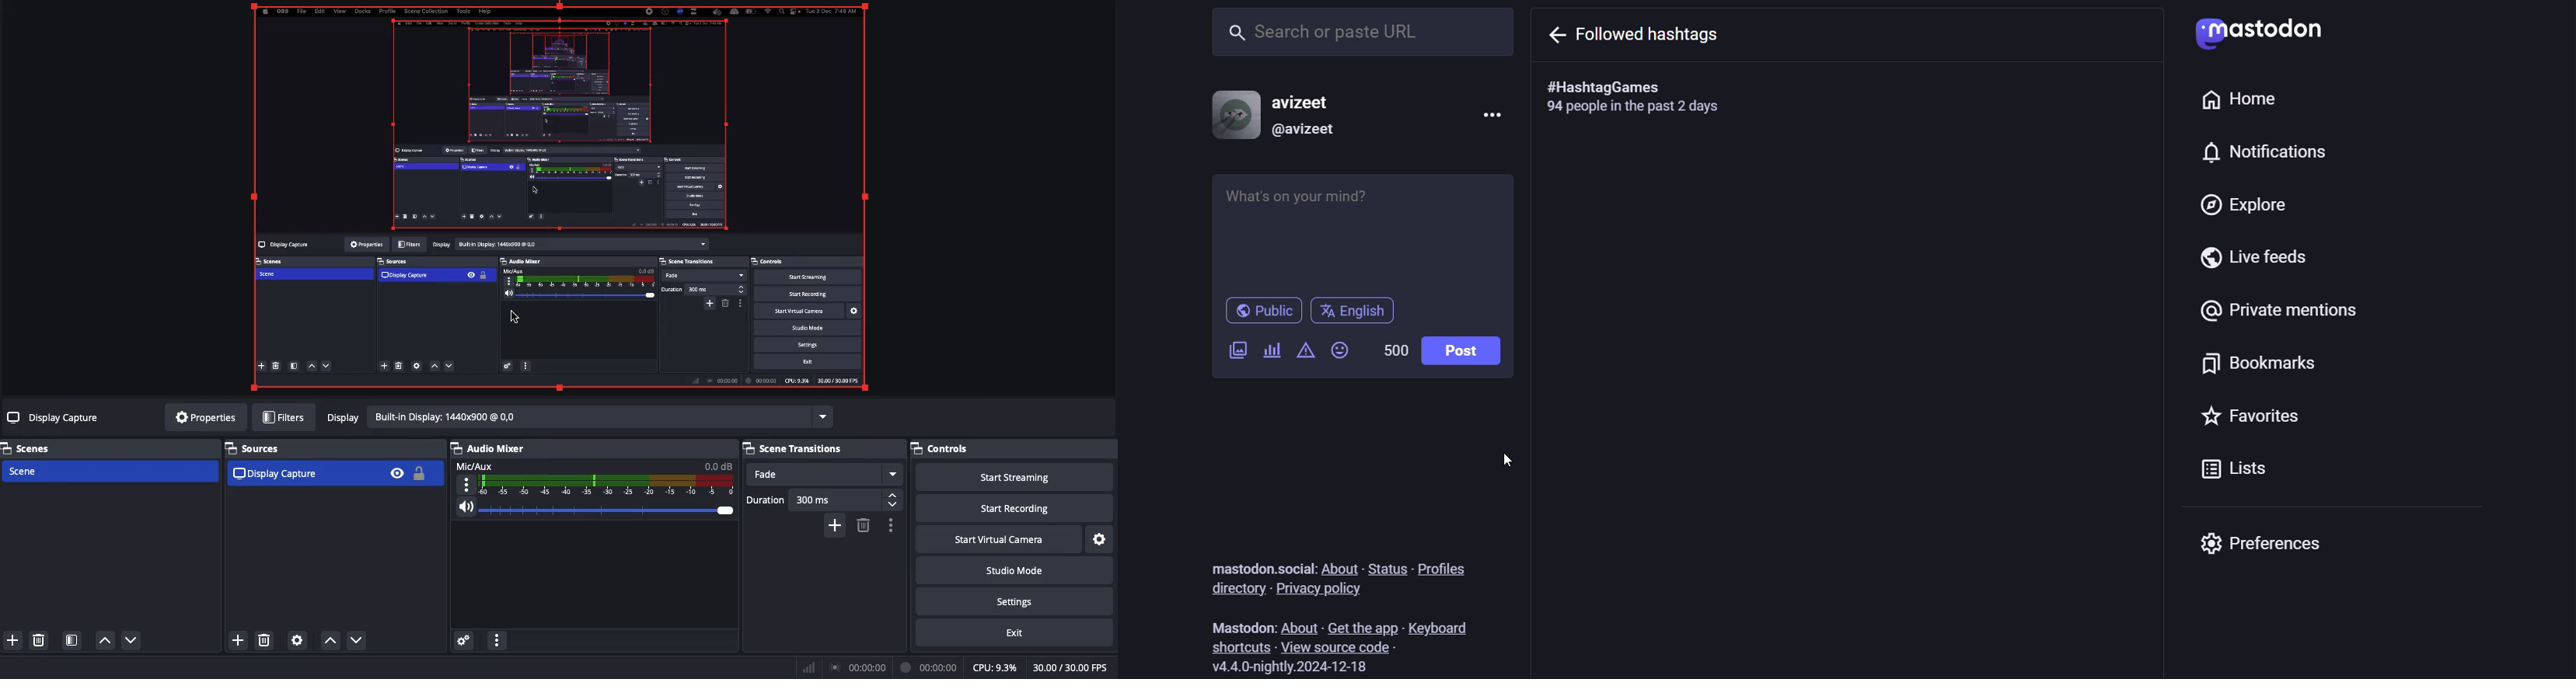 This screenshot has width=2576, height=700. I want to click on Studio mode, so click(1014, 570).